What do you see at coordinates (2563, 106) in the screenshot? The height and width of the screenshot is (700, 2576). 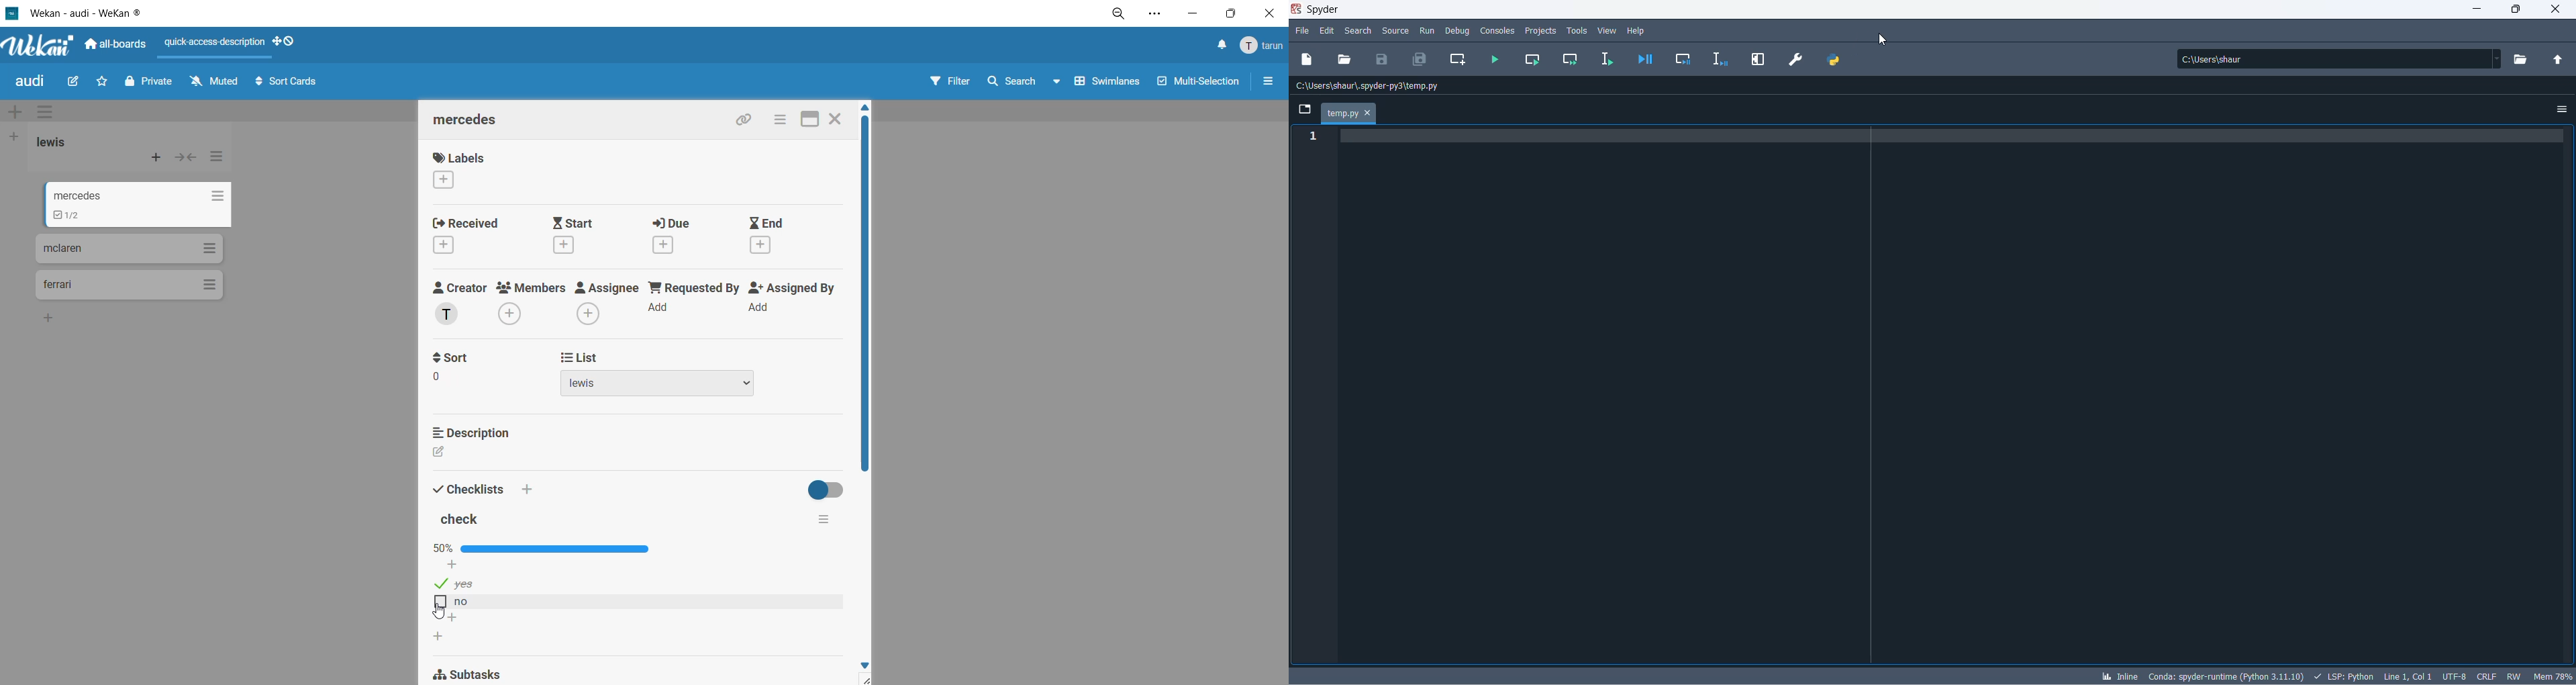 I see `options` at bounding box center [2563, 106].